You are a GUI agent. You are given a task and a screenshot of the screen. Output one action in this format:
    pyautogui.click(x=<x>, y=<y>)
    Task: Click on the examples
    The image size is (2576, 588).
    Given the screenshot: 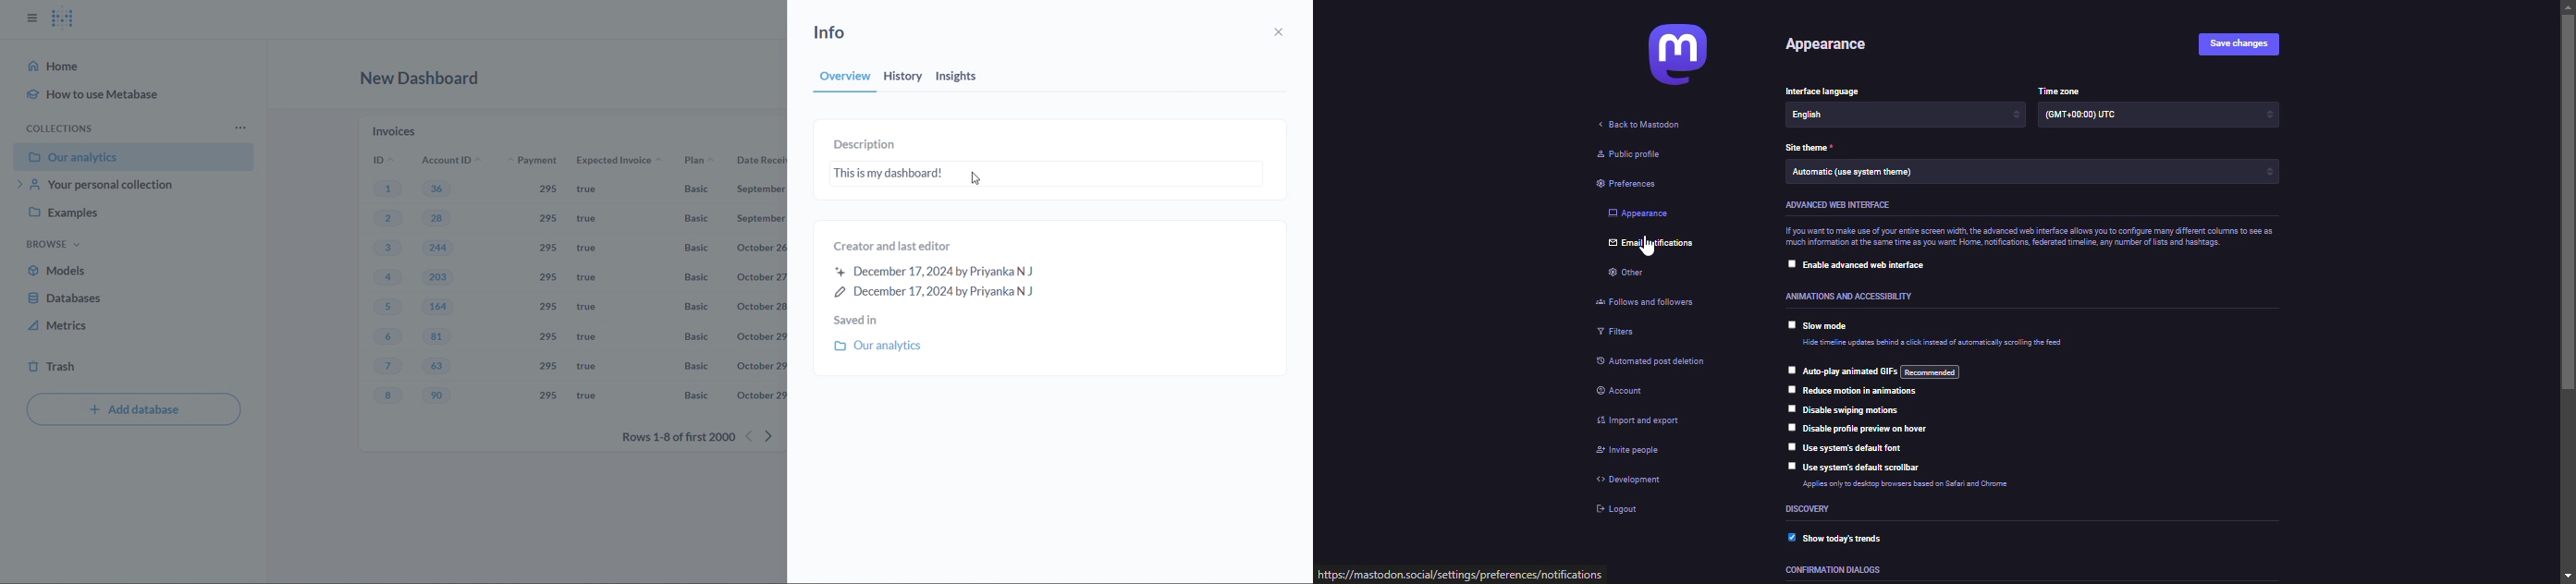 What is the action you would take?
    pyautogui.click(x=129, y=215)
    